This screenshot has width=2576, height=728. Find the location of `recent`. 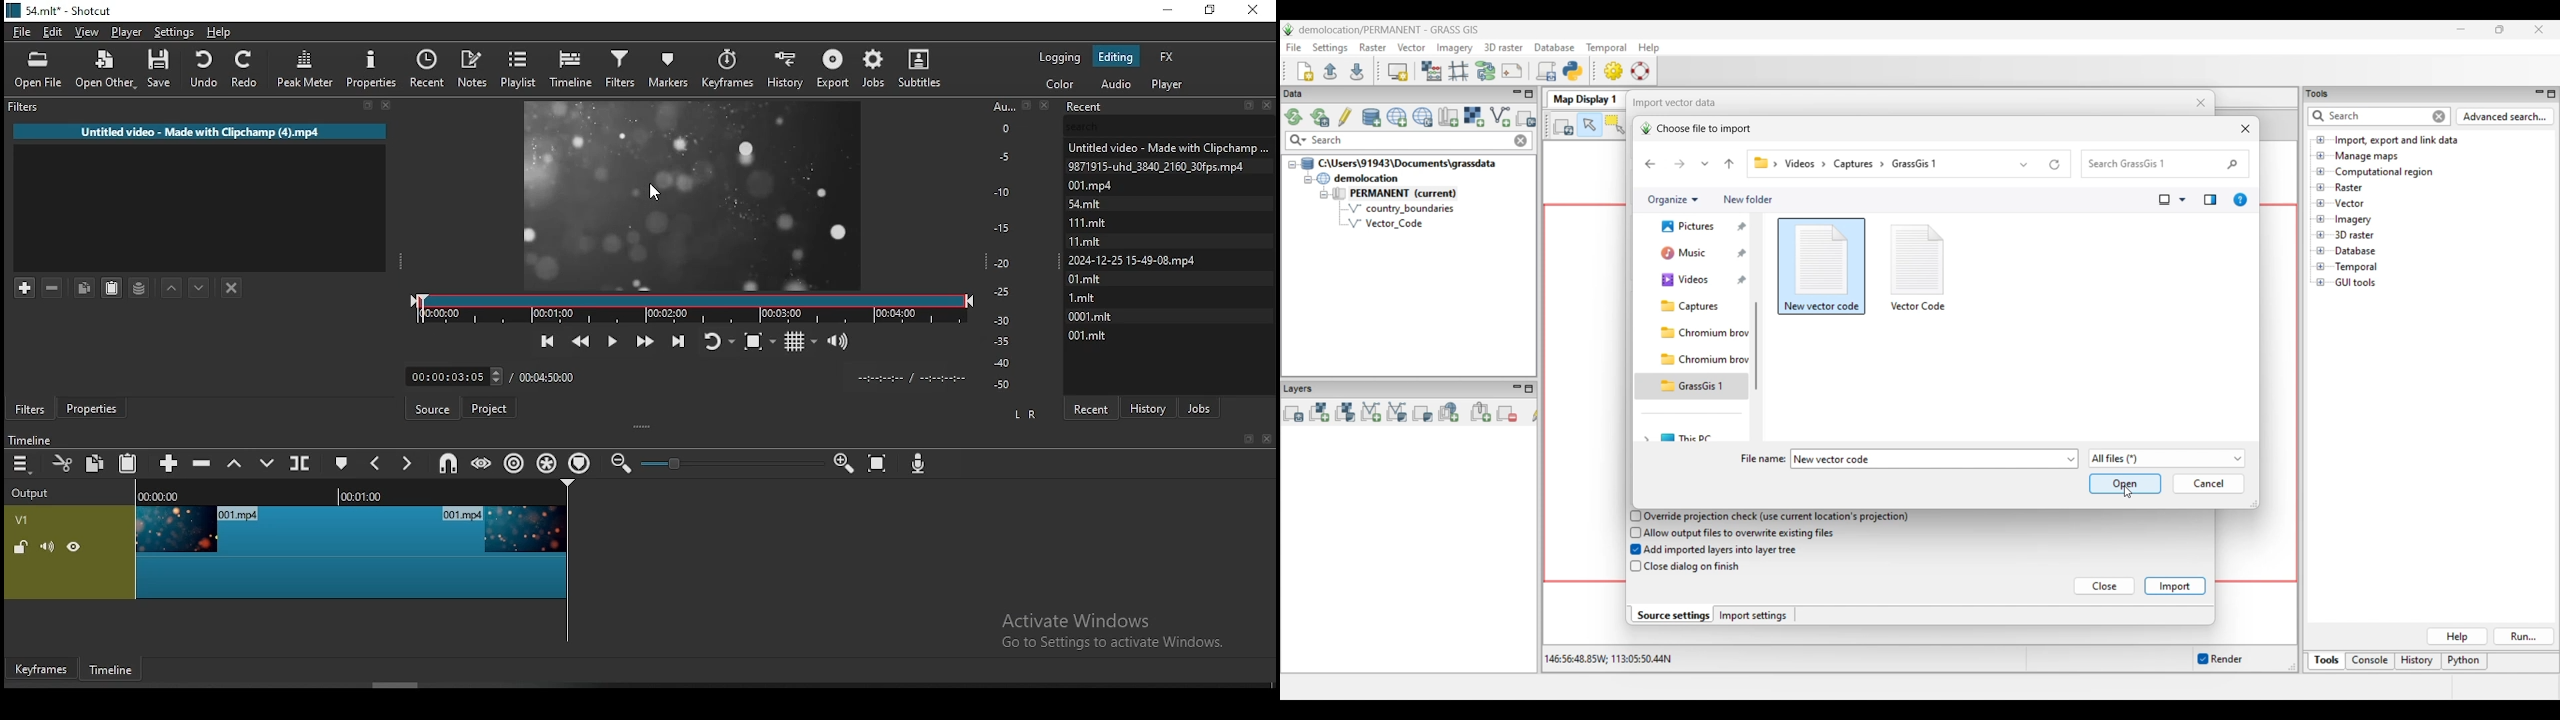

recent is located at coordinates (1094, 406).